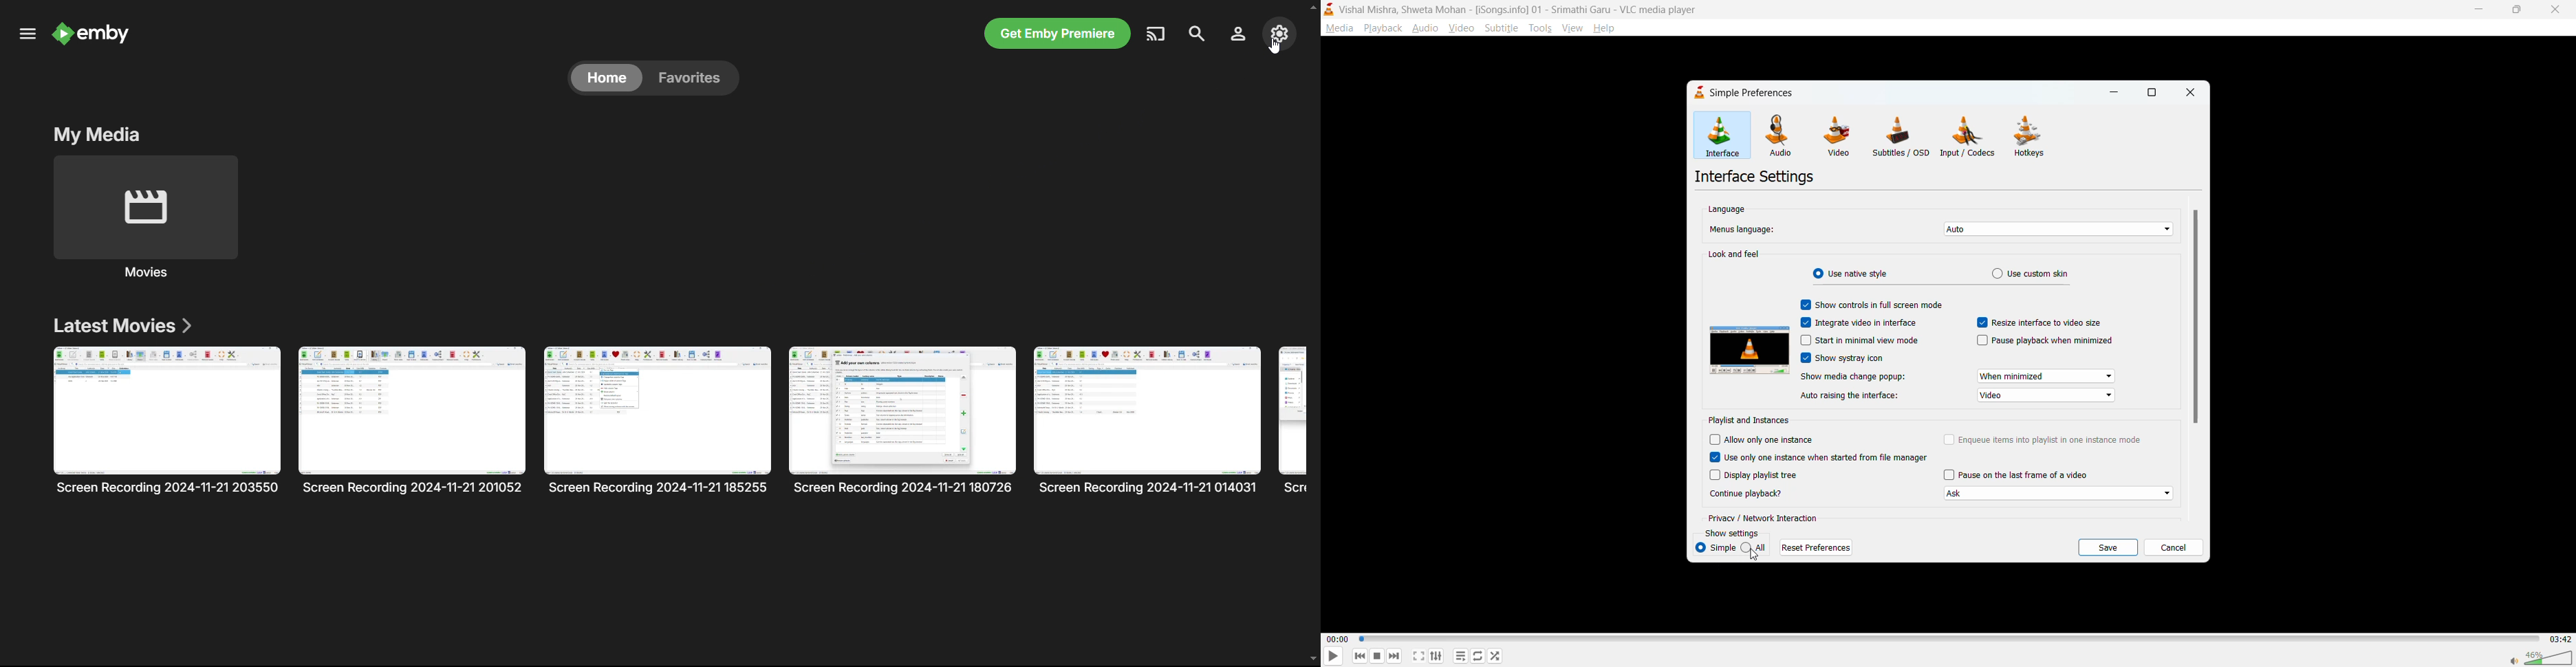 The height and width of the screenshot is (672, 2576). Describe the element at coordinates (1329, 657) in the screenshot. I see `play` at that location.